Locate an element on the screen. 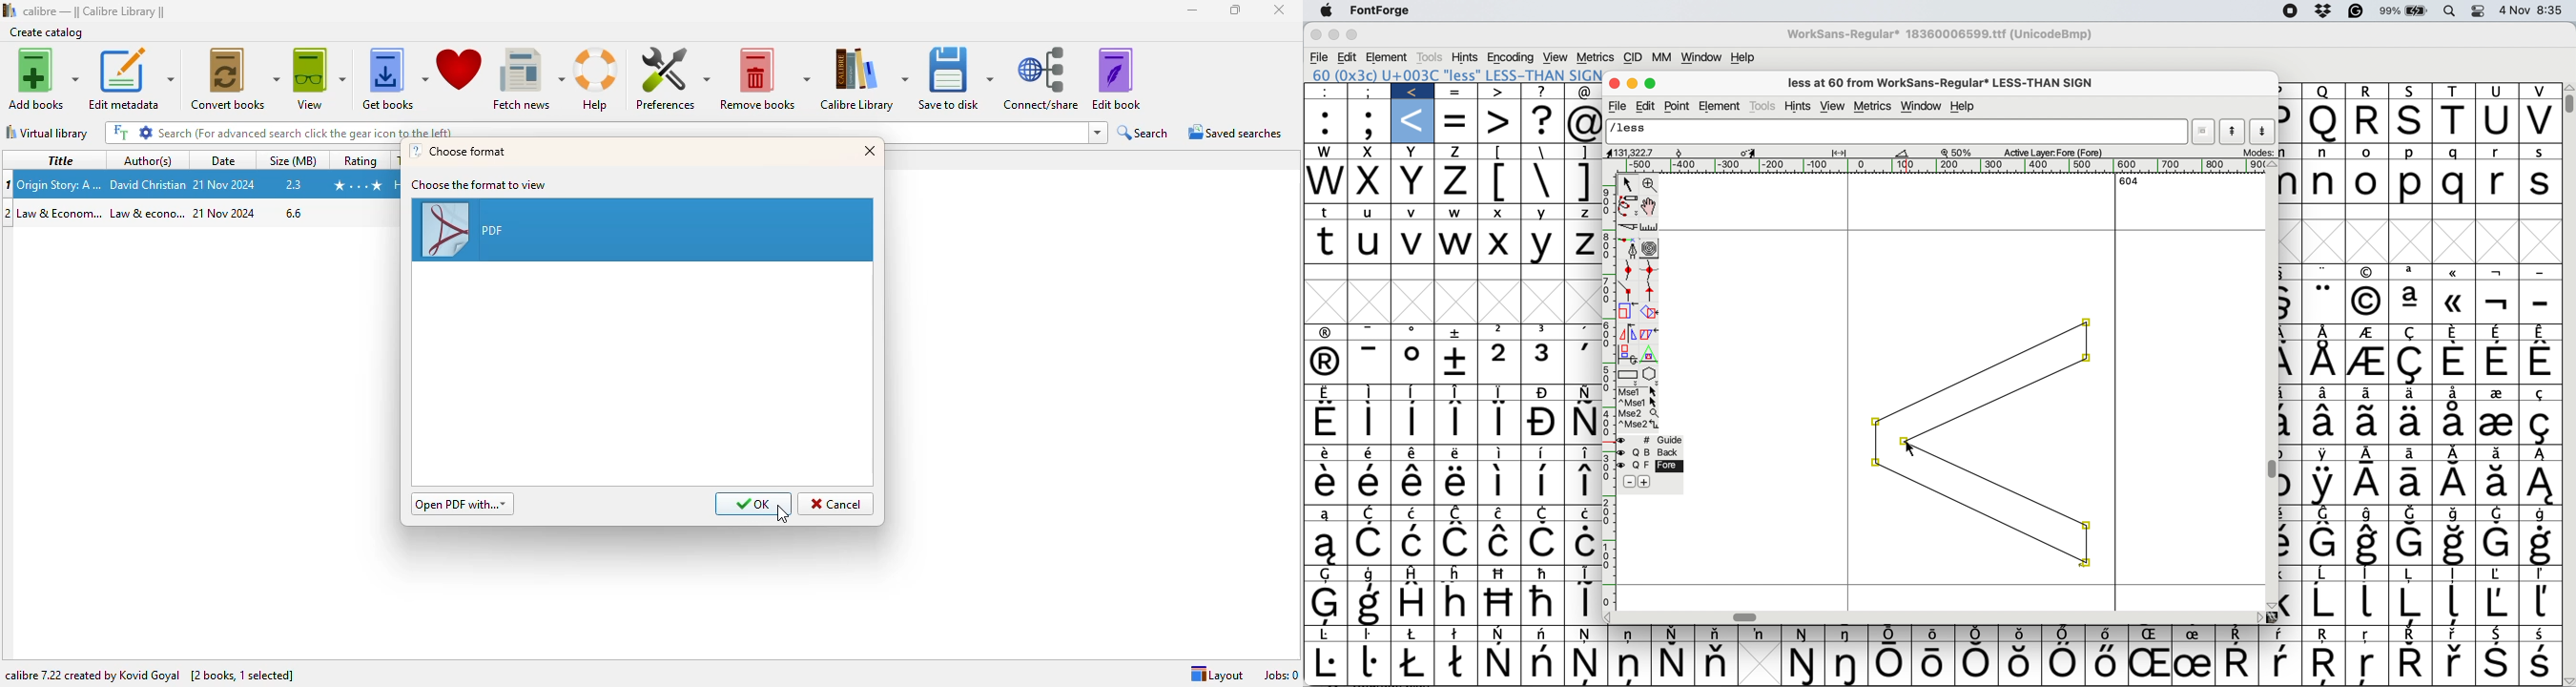 Image resolution: width=2576 pixels, height=700 pixels. search is located at coordinates (1144, 133).